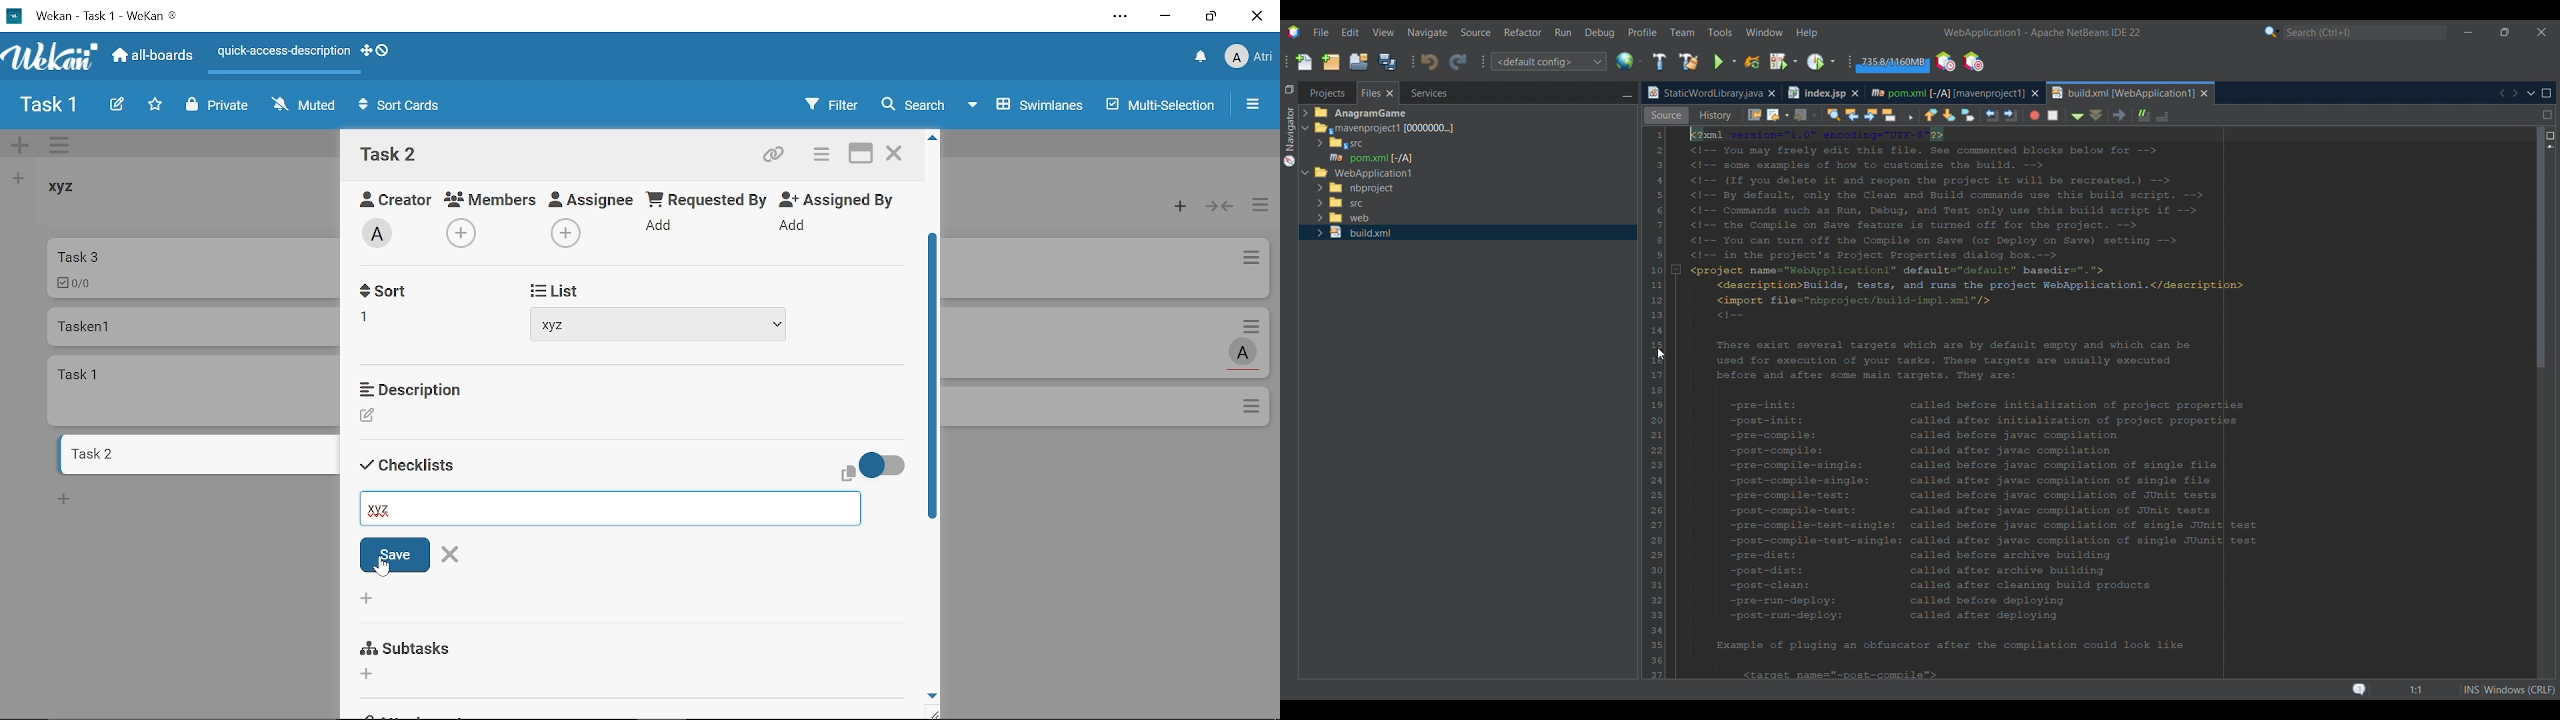 Image resolution: width=2576 pixels, height=728 pixels. What do you see at coordinates (1163, 107) in the screenshot?
I see `Multilanes` at bounding box center [1163, 107].